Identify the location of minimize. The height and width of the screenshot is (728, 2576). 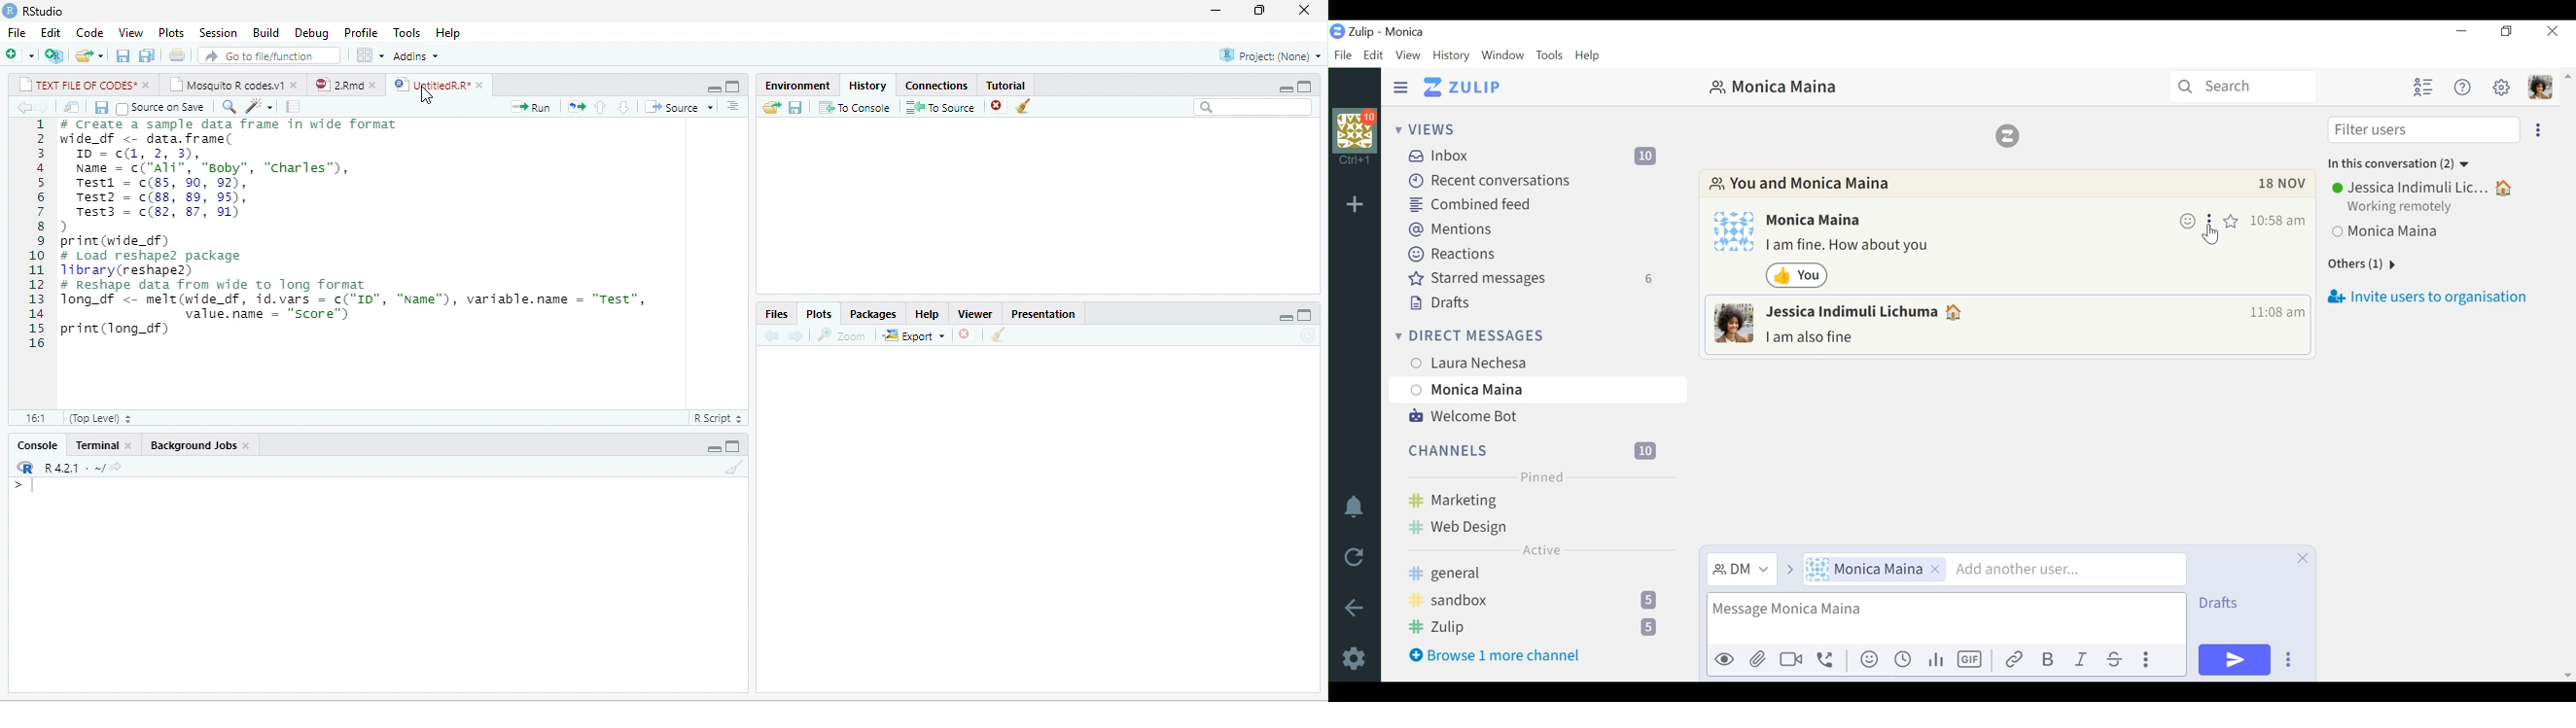
(714, 89).